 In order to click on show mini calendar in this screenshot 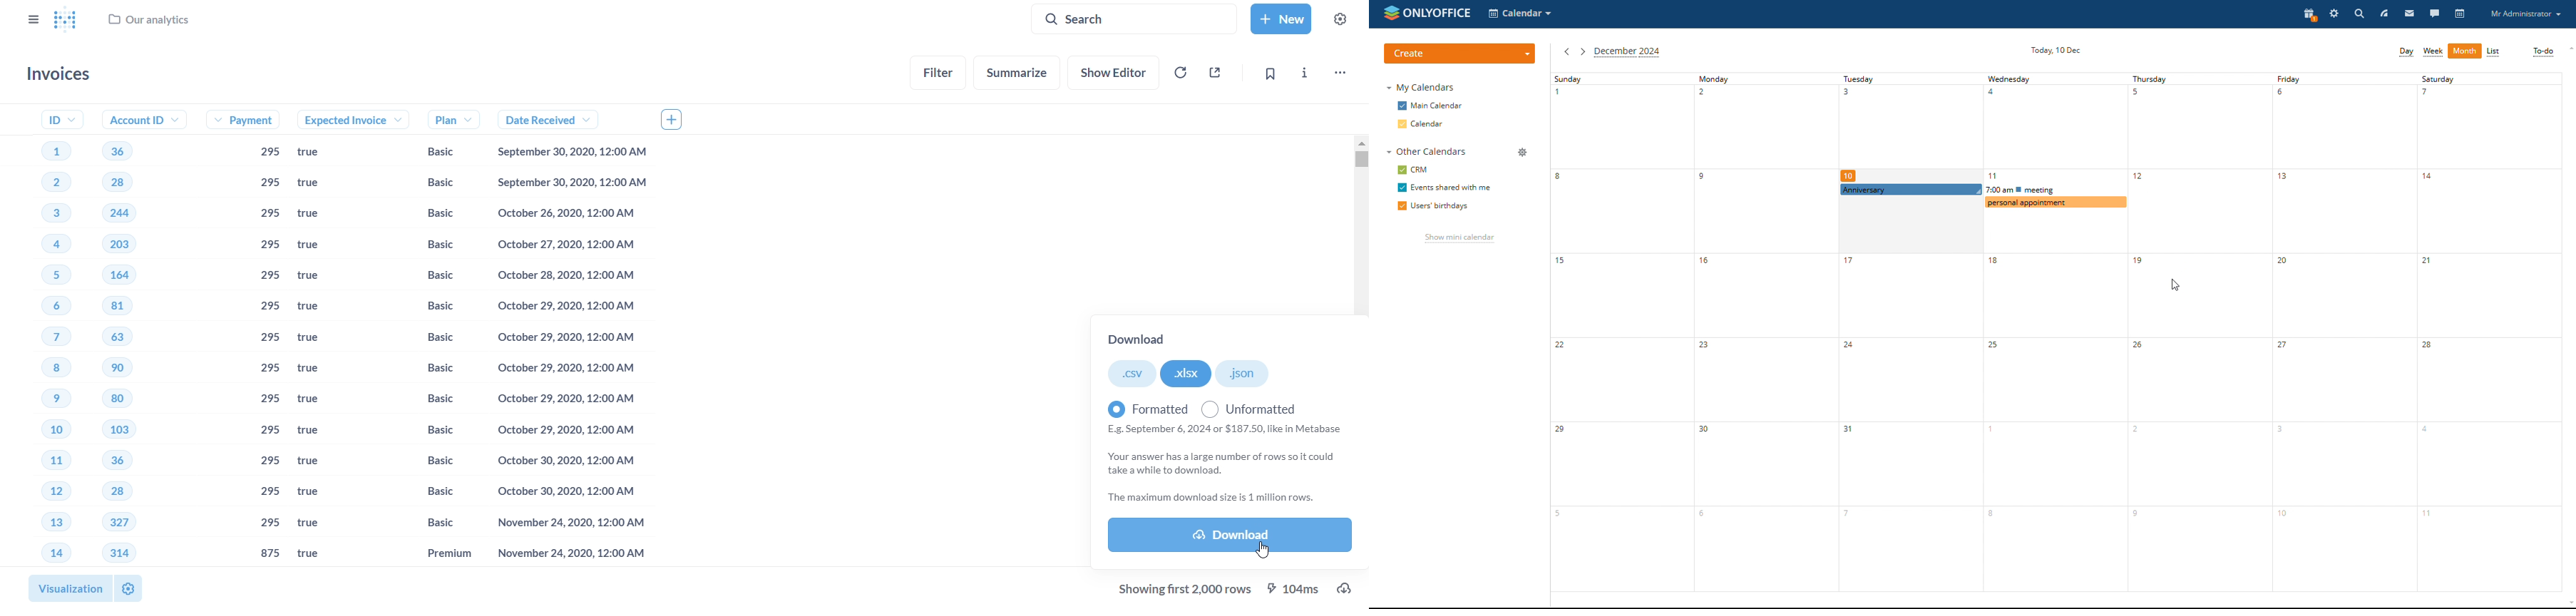, I will do `click(1459, 239)`.